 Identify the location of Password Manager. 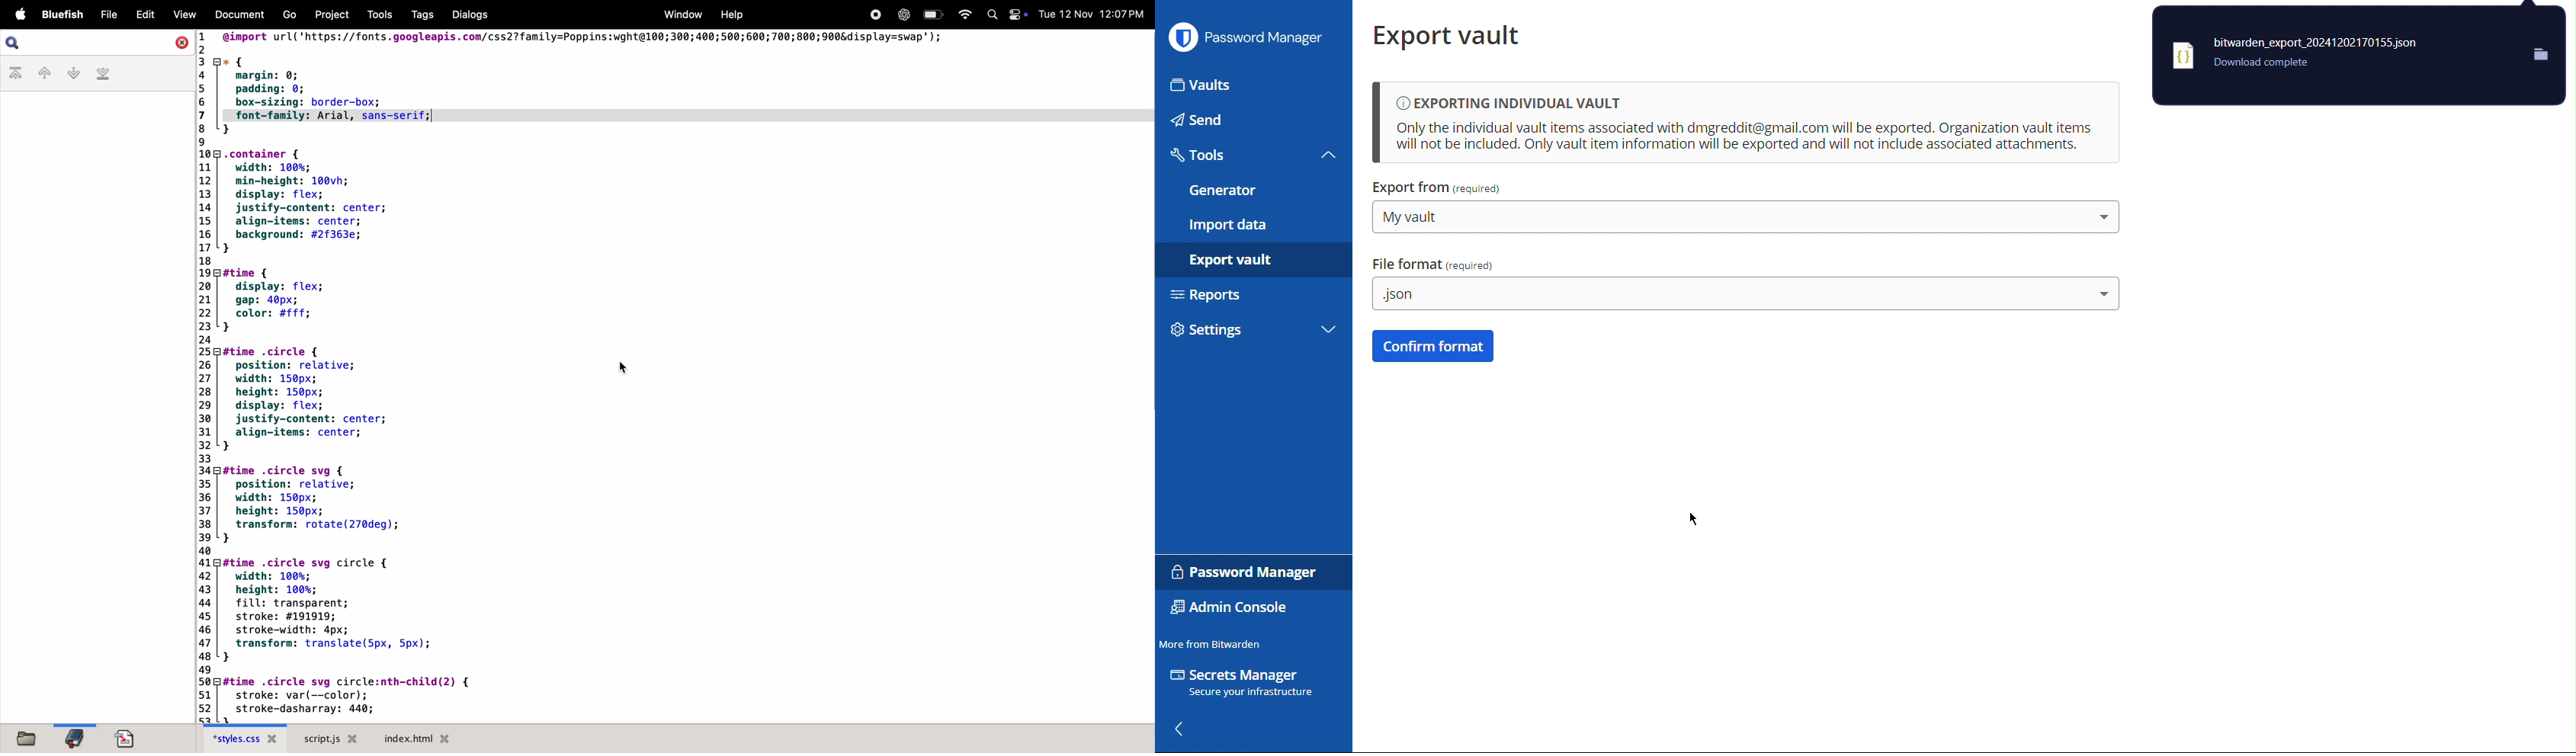
(1247, 572).